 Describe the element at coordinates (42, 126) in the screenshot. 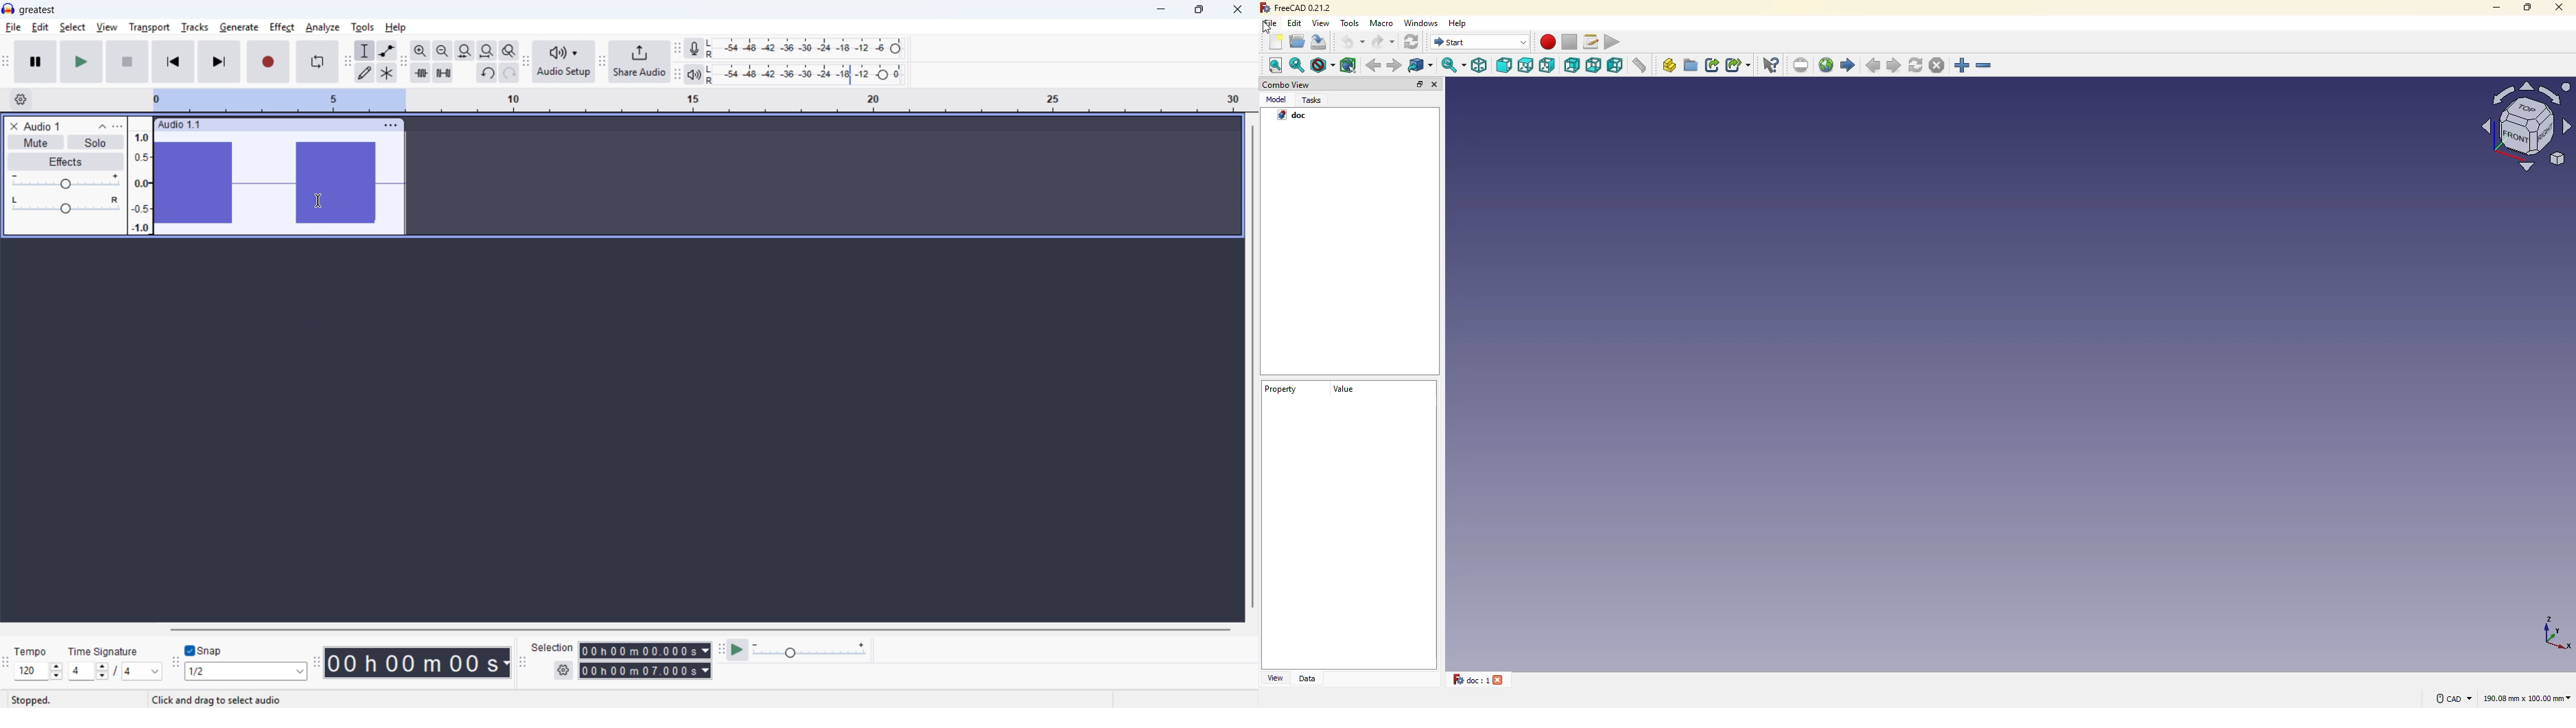

I see `Audio 1` at that location.